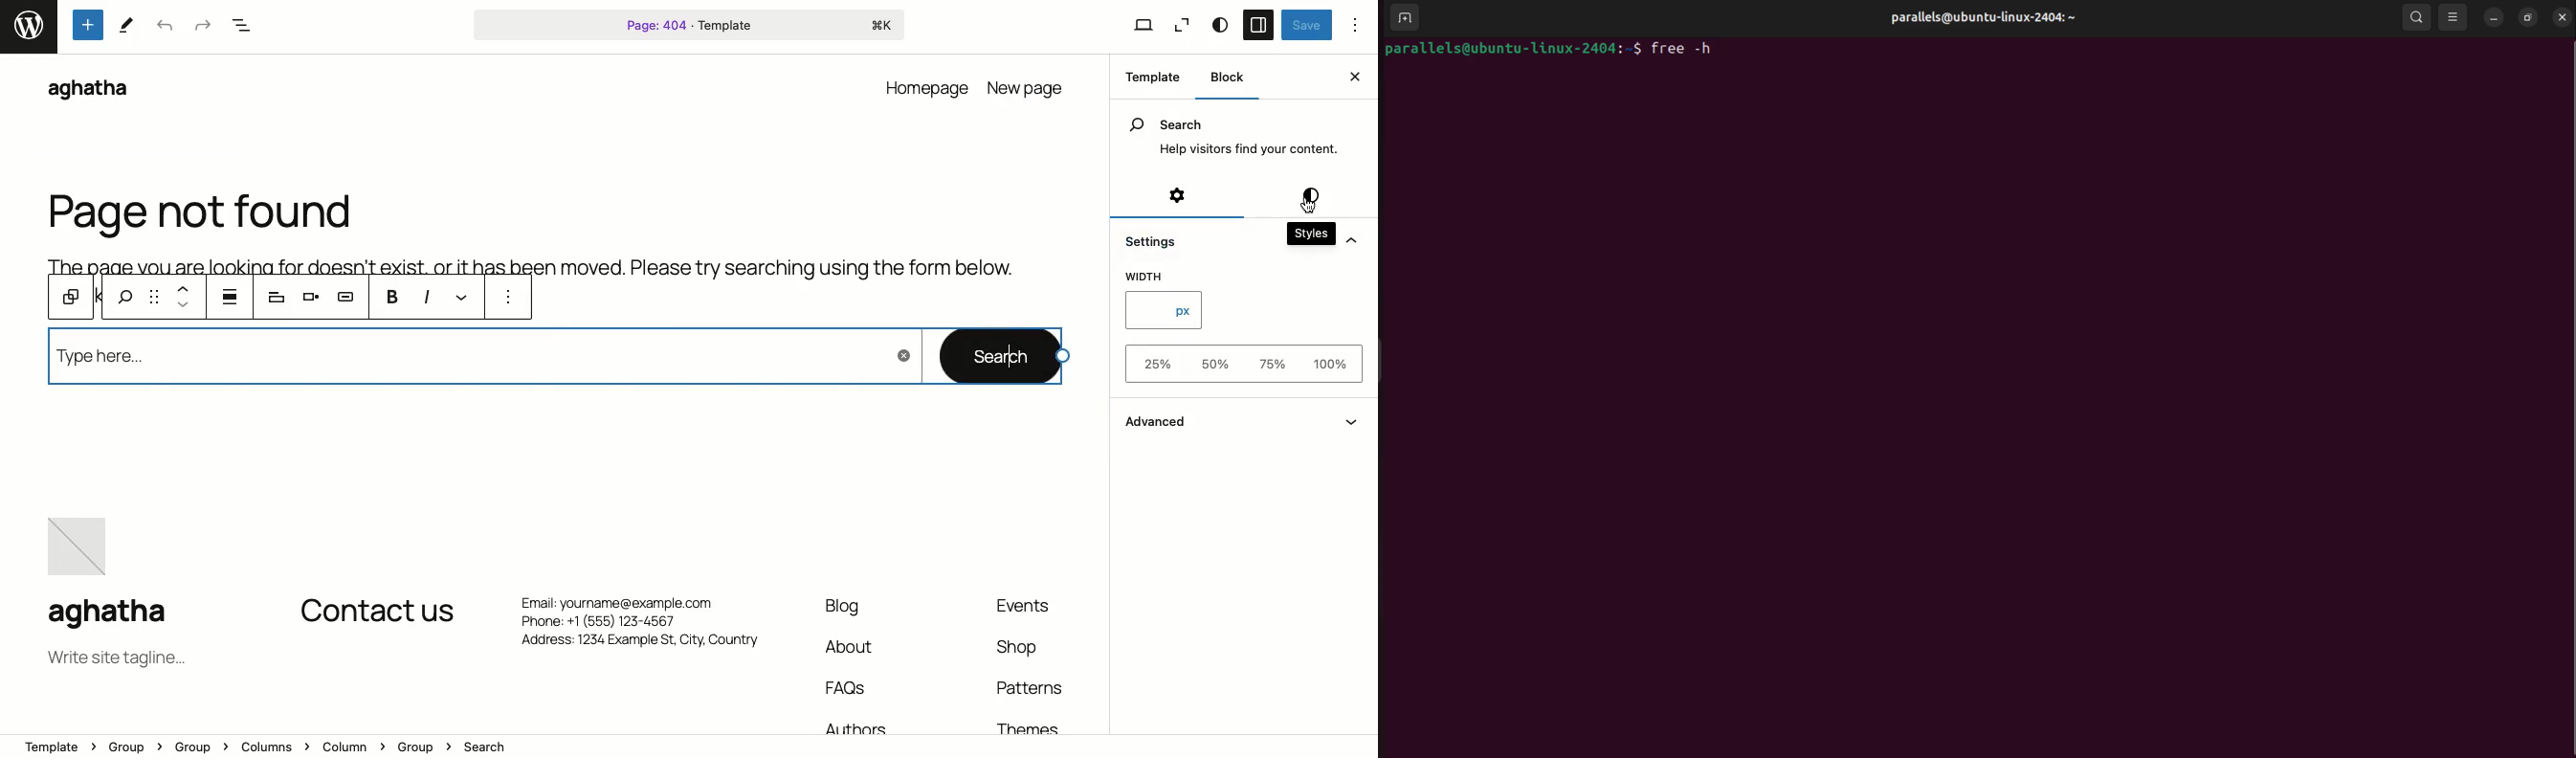 The height and width of the screenshot is (784, 2576). I want to click on Redo, so click(200, 26).